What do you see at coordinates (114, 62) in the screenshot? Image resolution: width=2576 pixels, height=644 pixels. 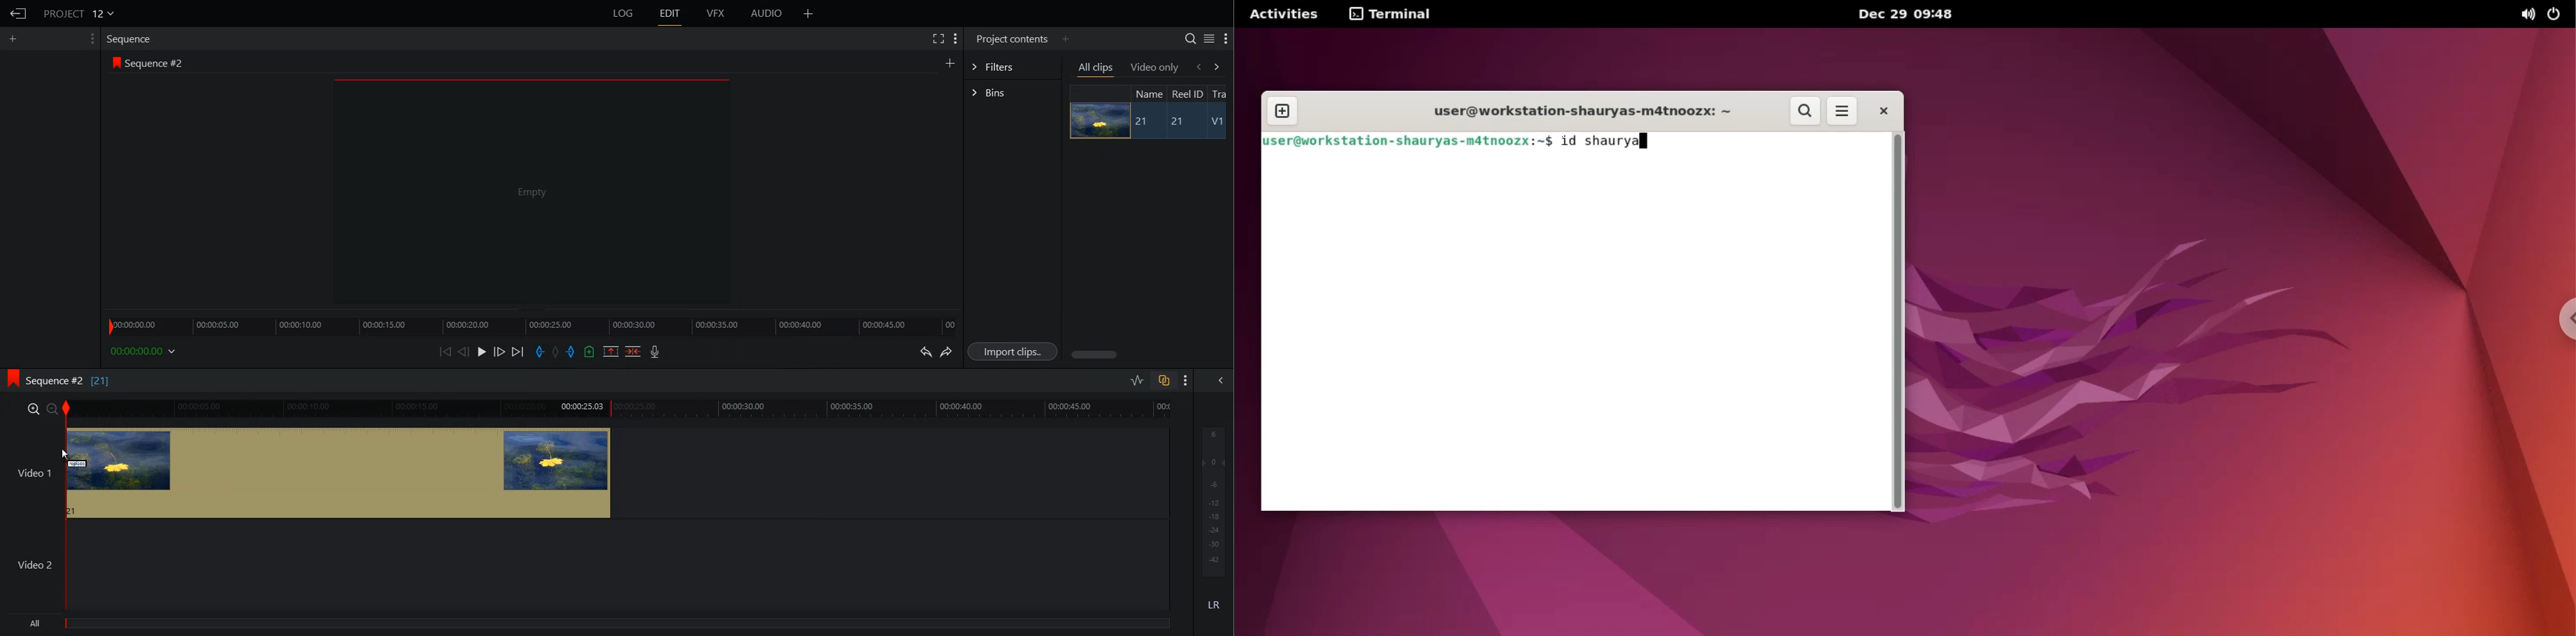 I see `logo` at bounding box center [114, 62].